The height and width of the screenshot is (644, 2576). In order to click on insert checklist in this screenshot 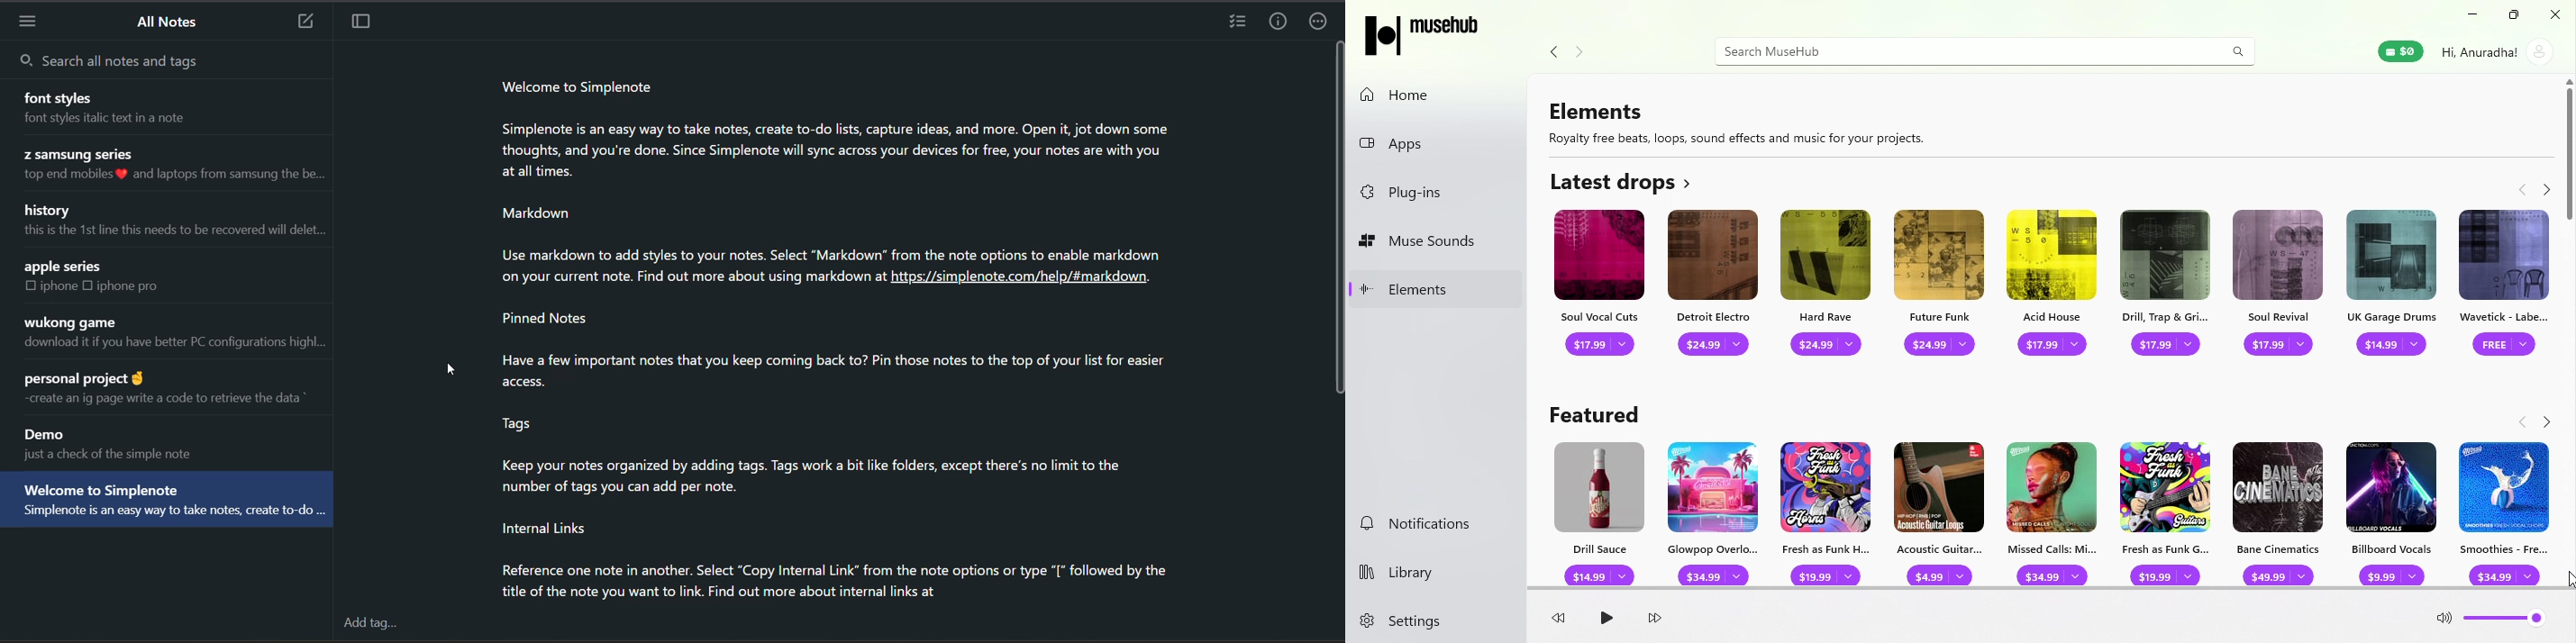, I will do `click(1239, 21)`.